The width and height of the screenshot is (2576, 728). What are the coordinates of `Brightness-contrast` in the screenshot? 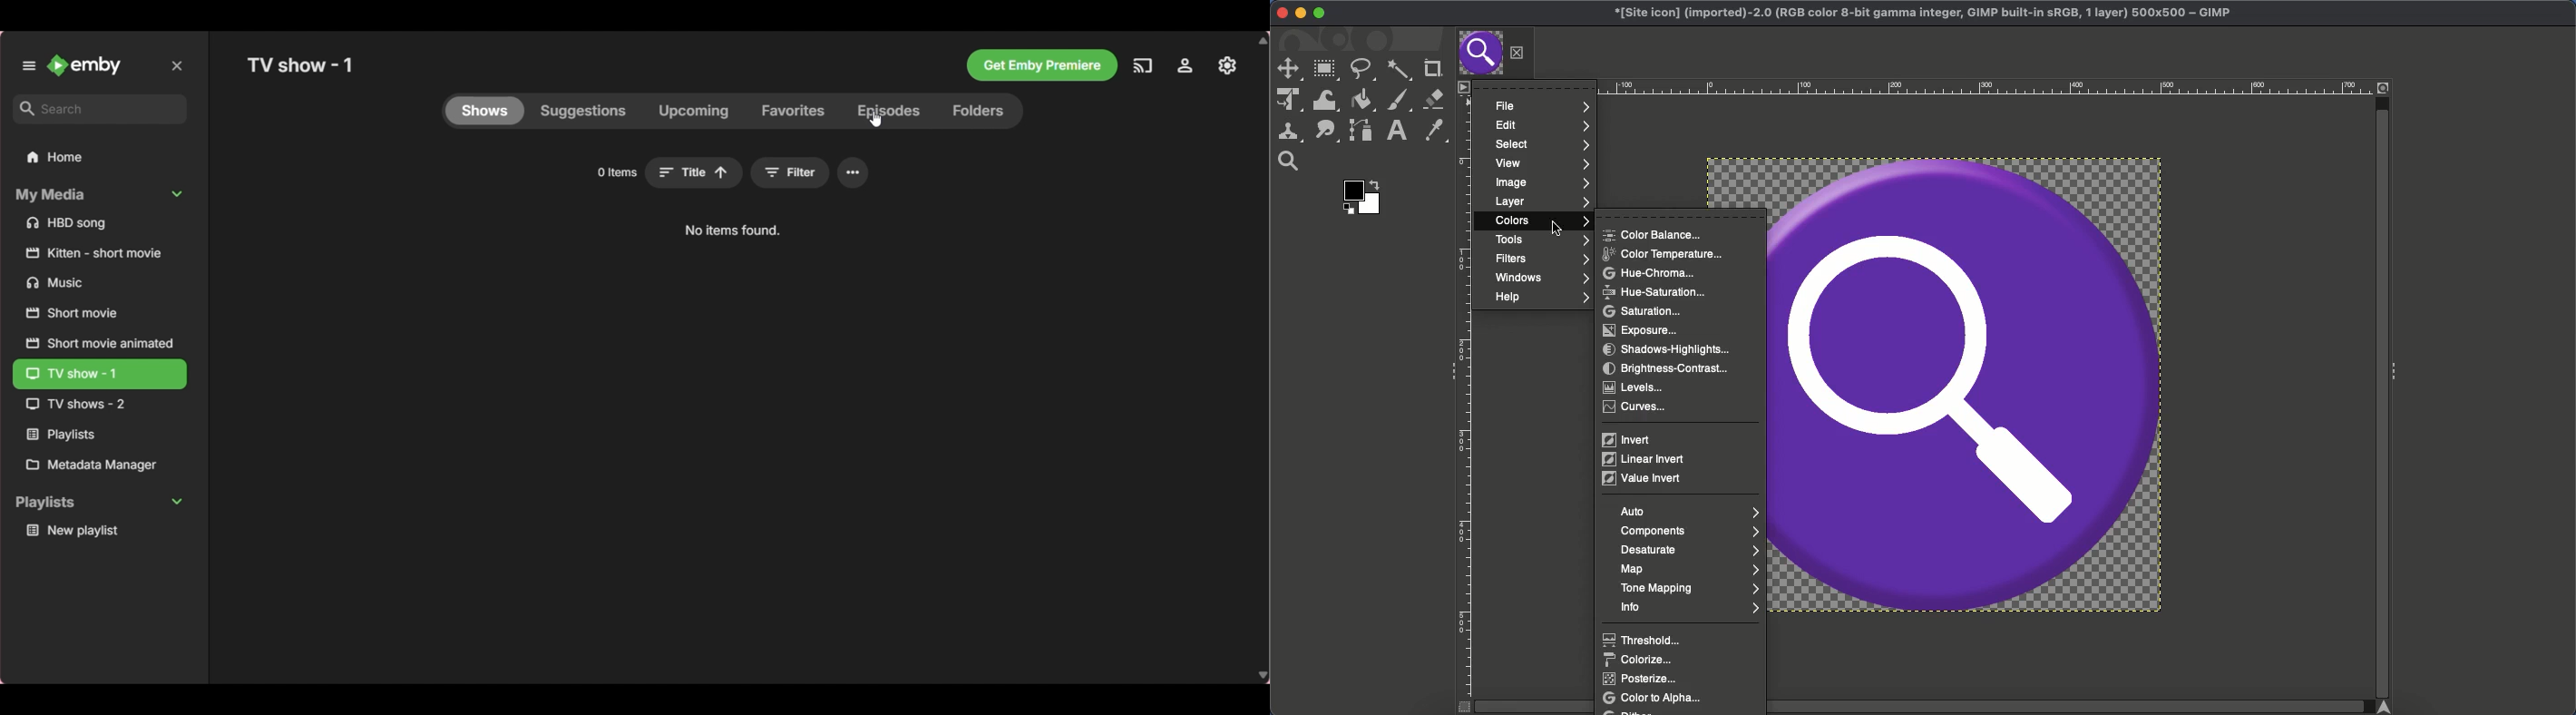 It's located at (1670, 368).